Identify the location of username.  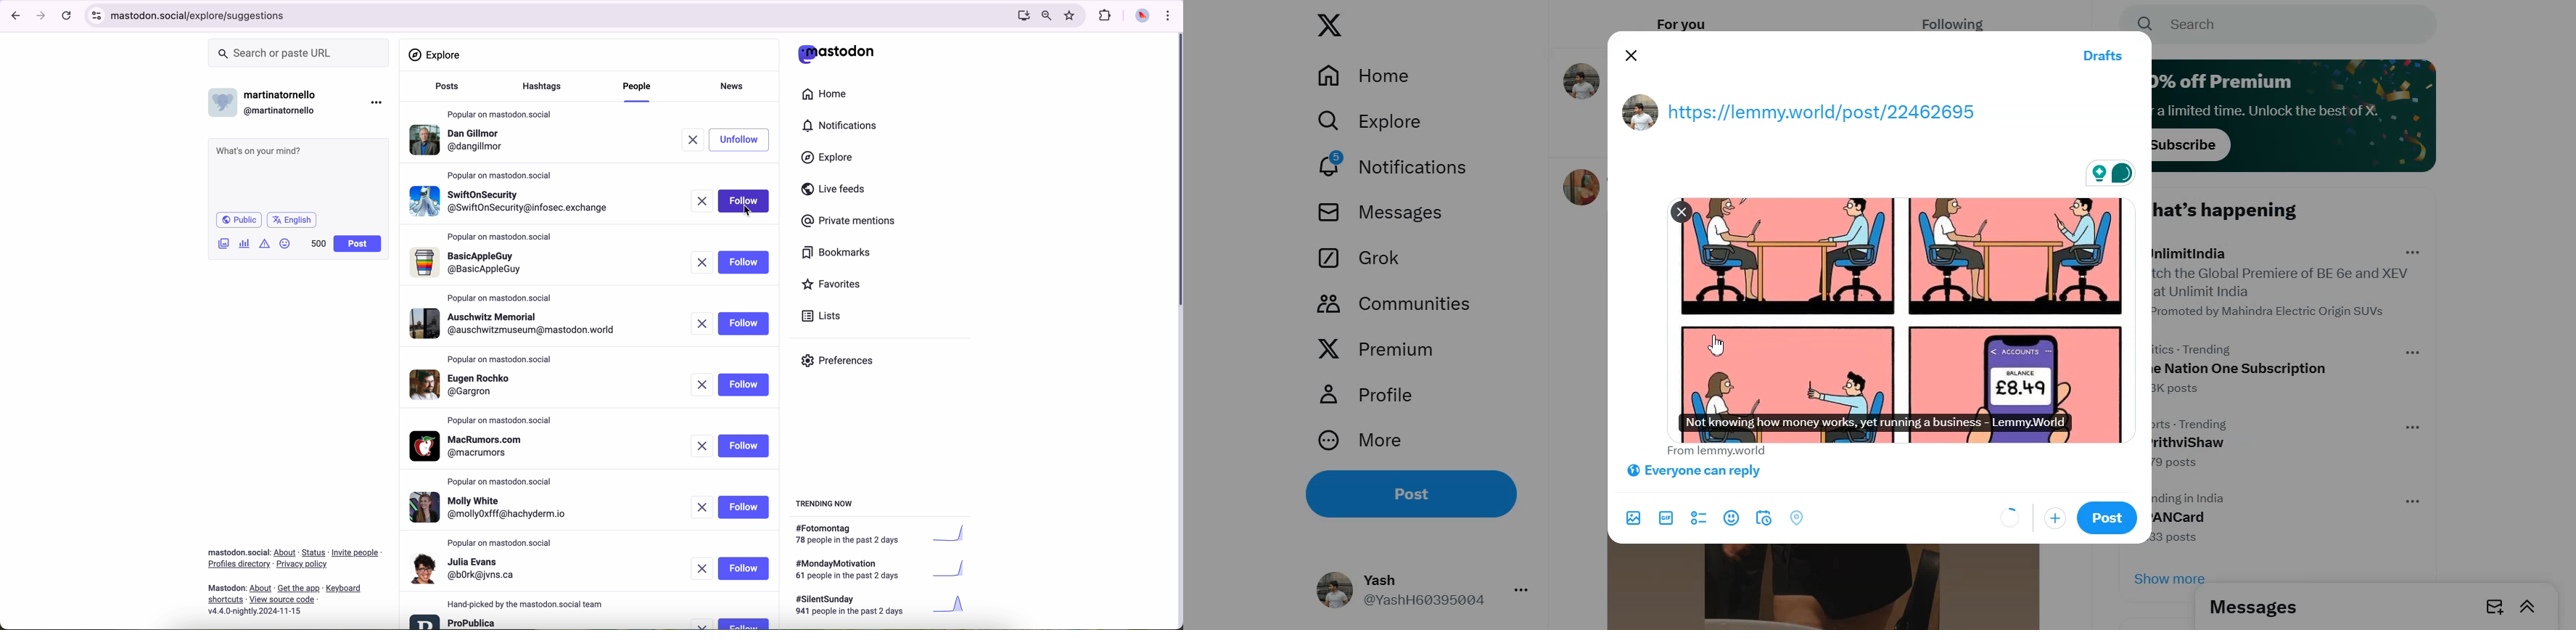
(267, 100).